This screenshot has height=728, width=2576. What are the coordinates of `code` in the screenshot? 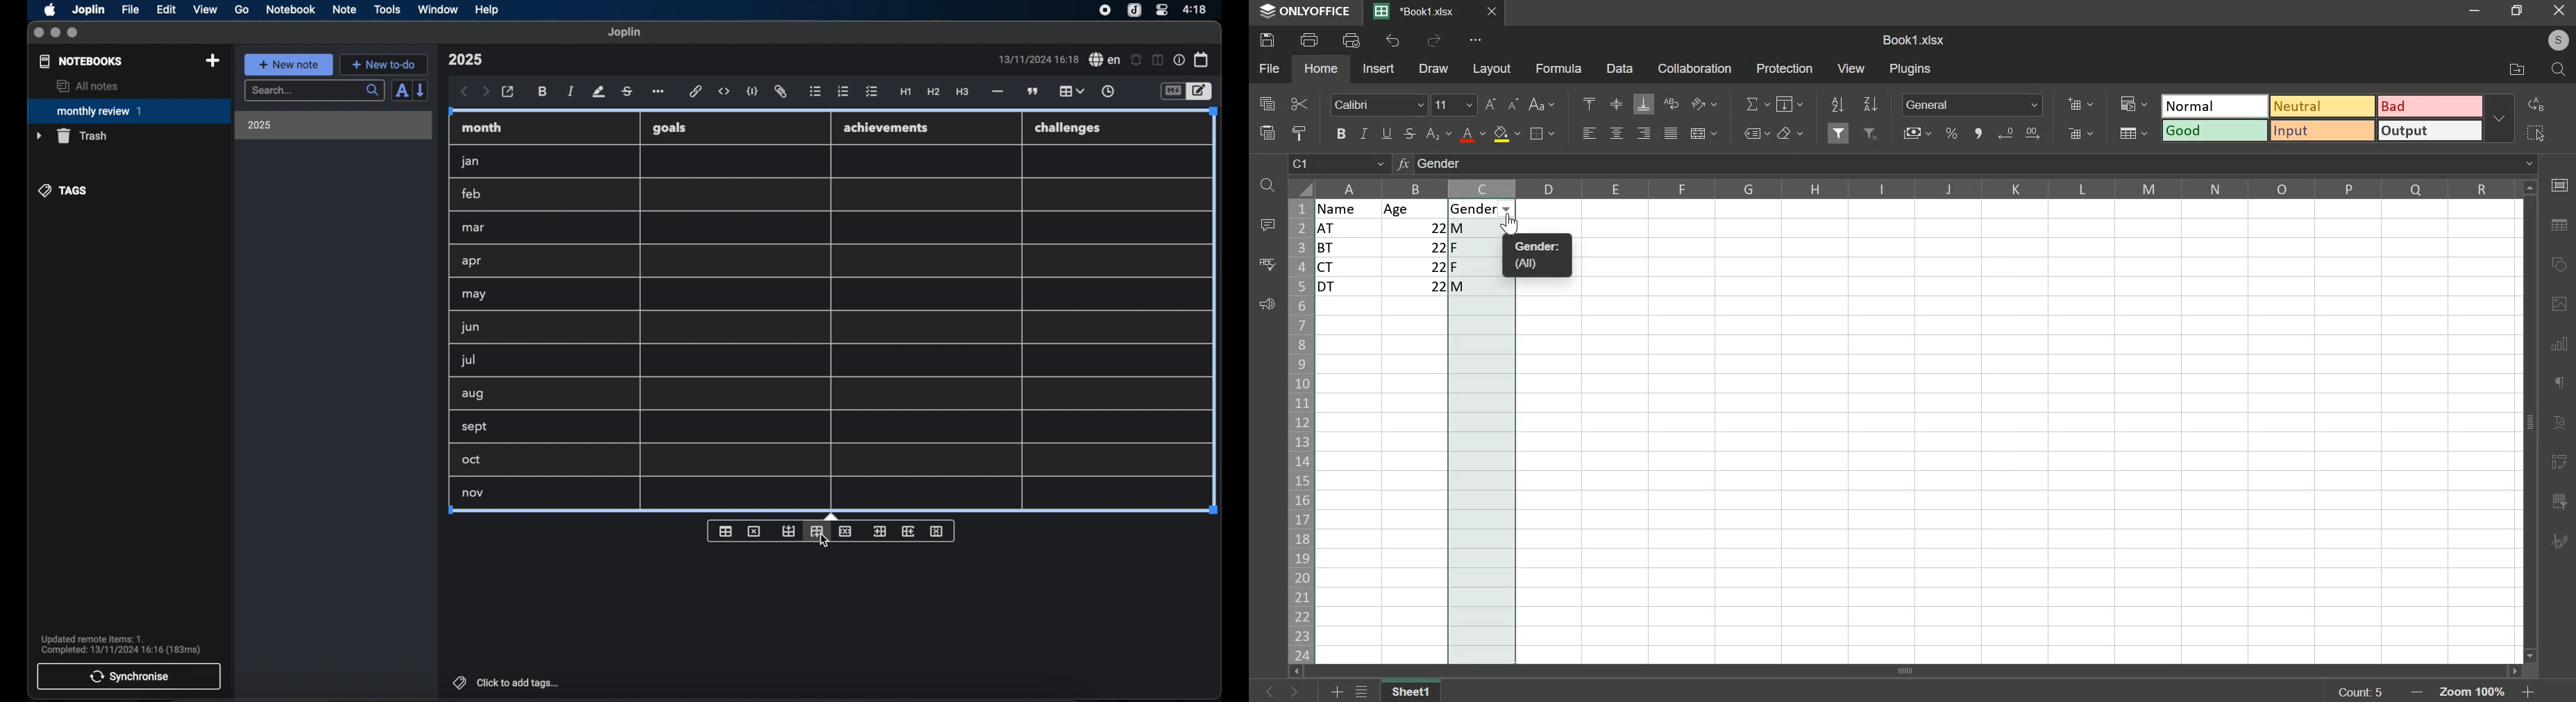 It's located at (753, 92).